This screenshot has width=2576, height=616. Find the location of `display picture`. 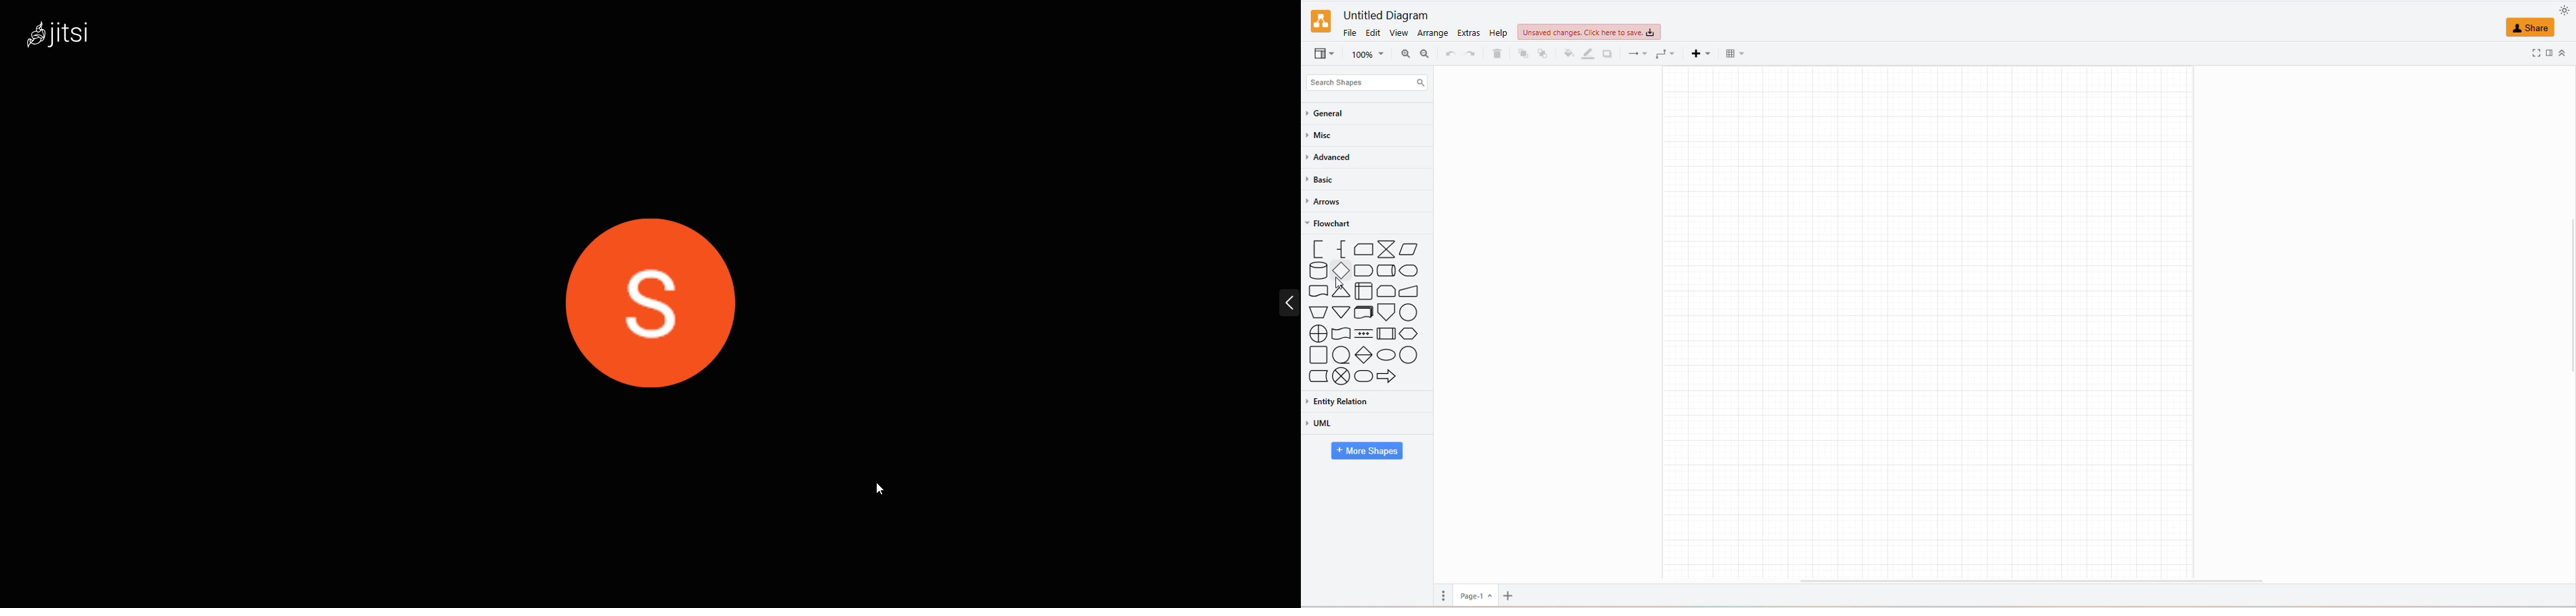

display picture is located at coordinates (657, 295).